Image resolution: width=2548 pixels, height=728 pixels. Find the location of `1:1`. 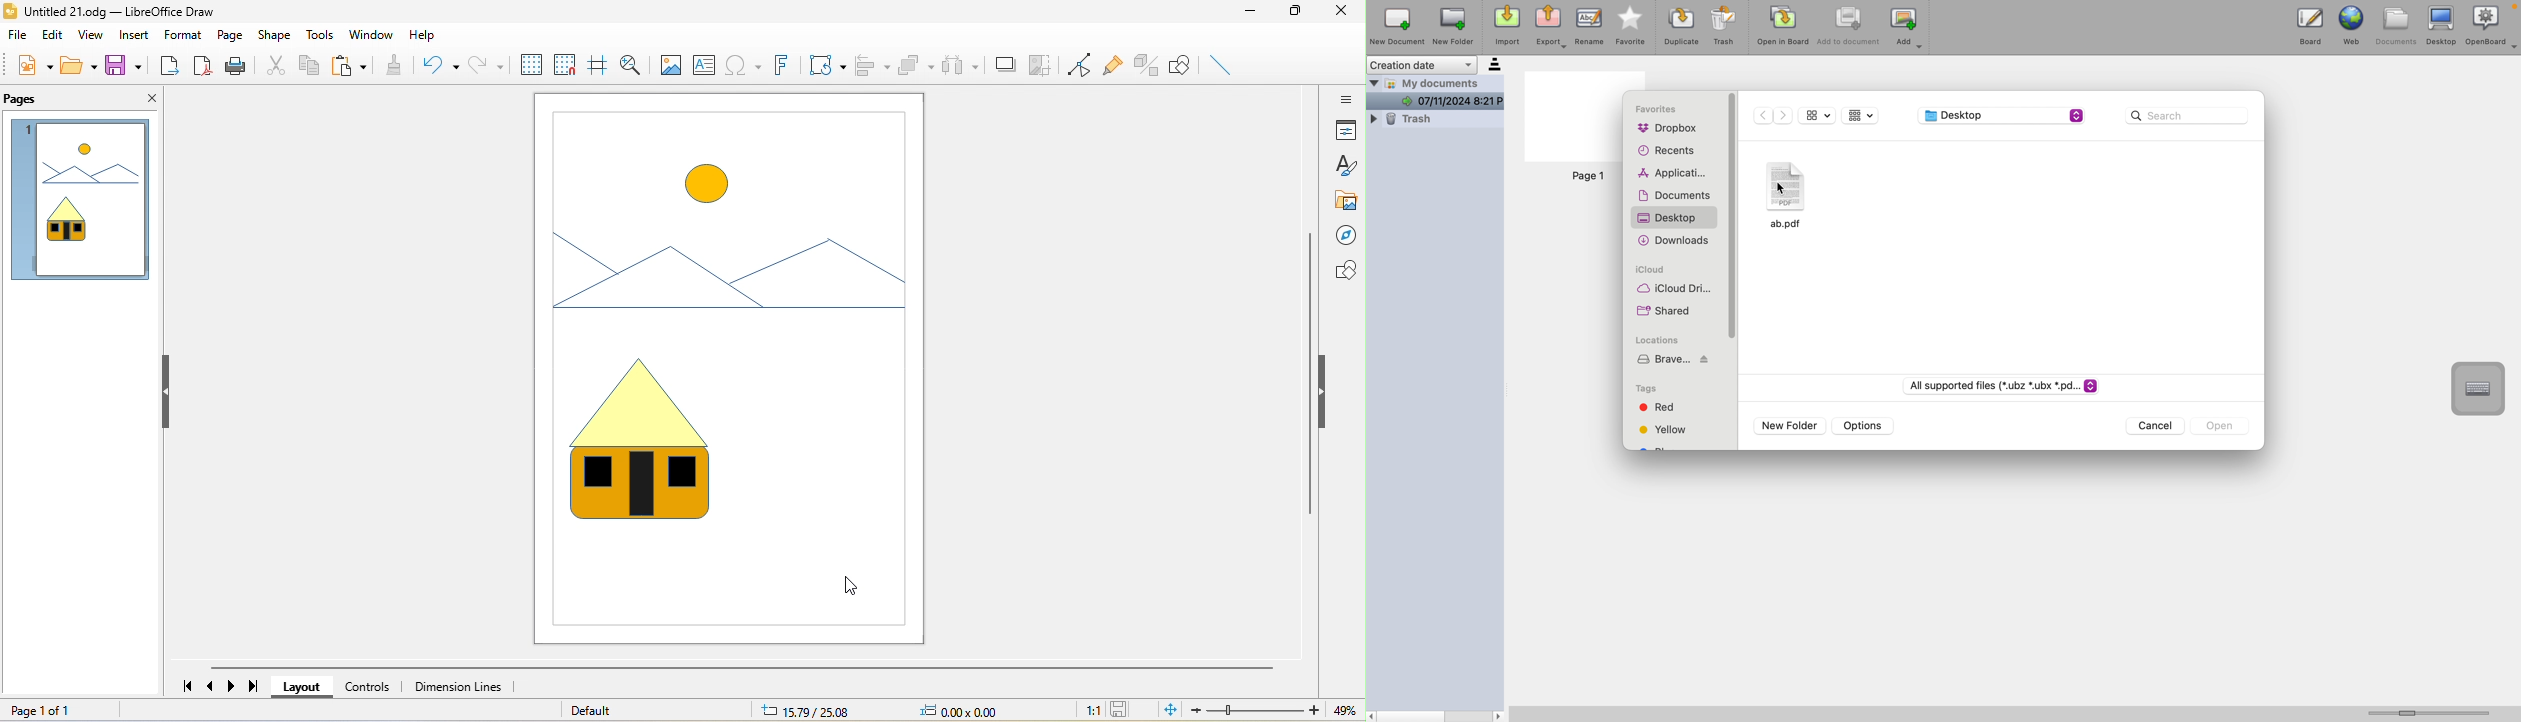

1:1 is located at coordinates (1087, 710).